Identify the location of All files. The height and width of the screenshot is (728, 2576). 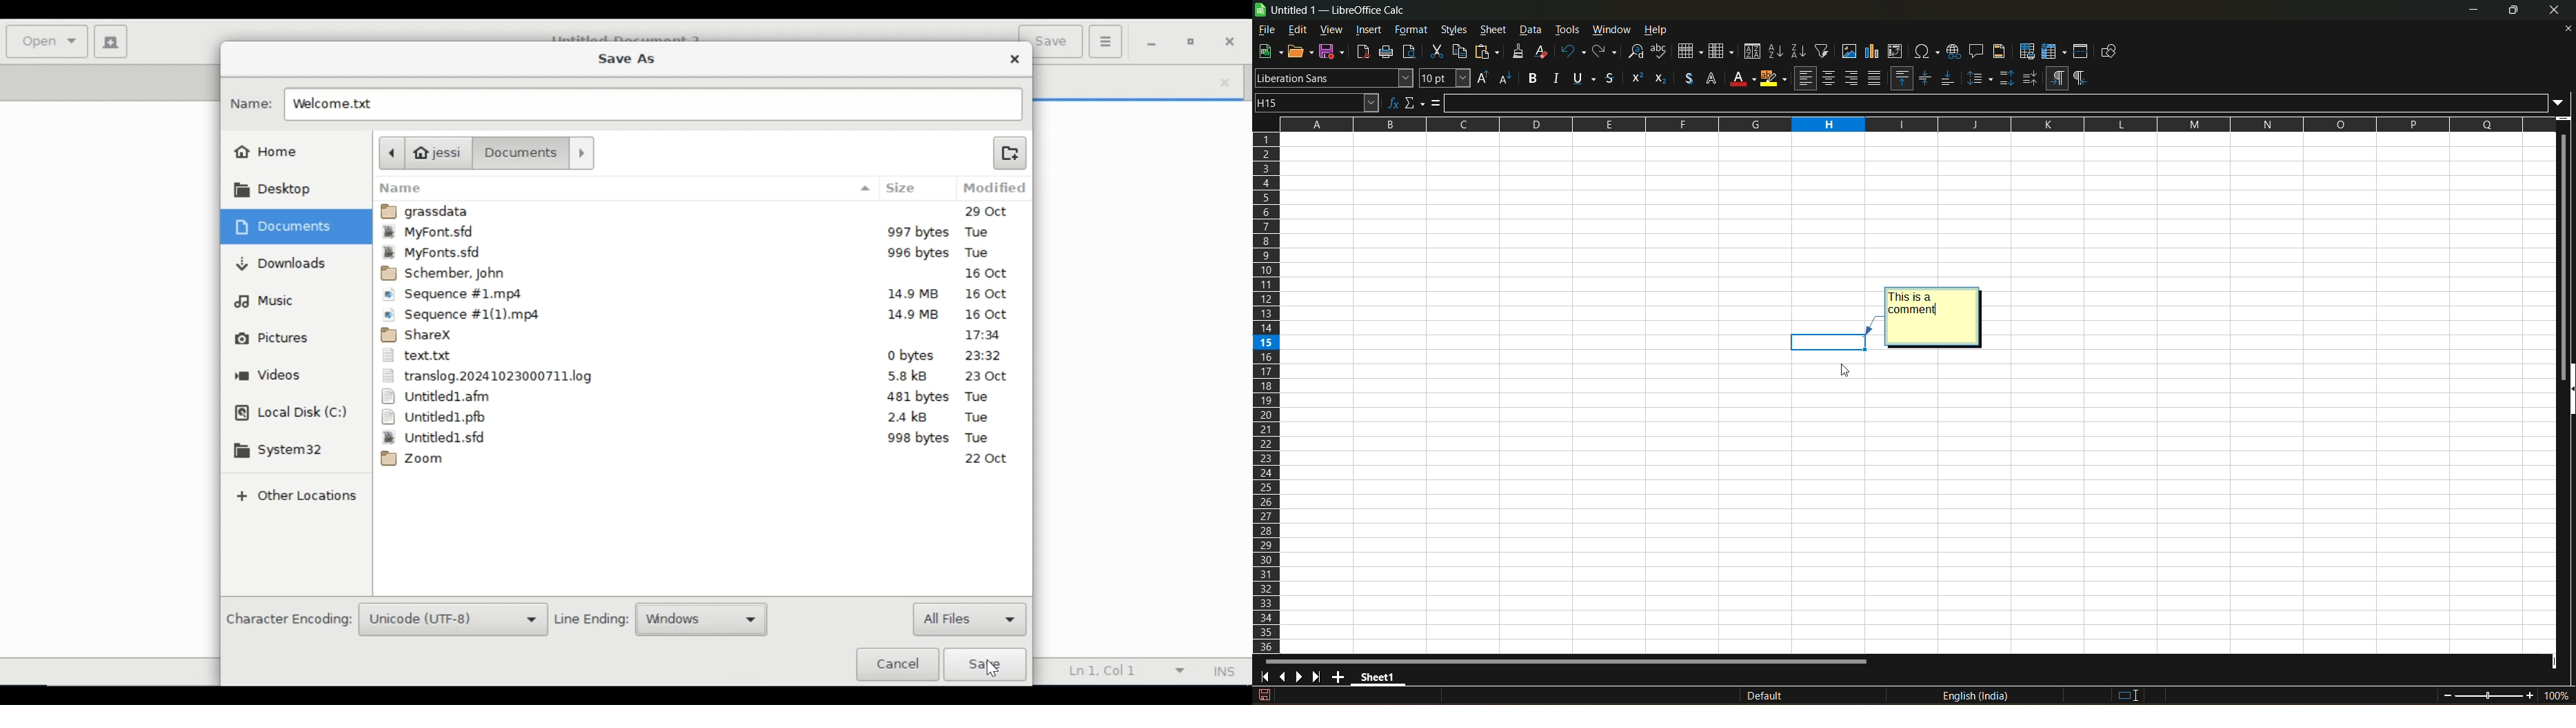
(970, 618).